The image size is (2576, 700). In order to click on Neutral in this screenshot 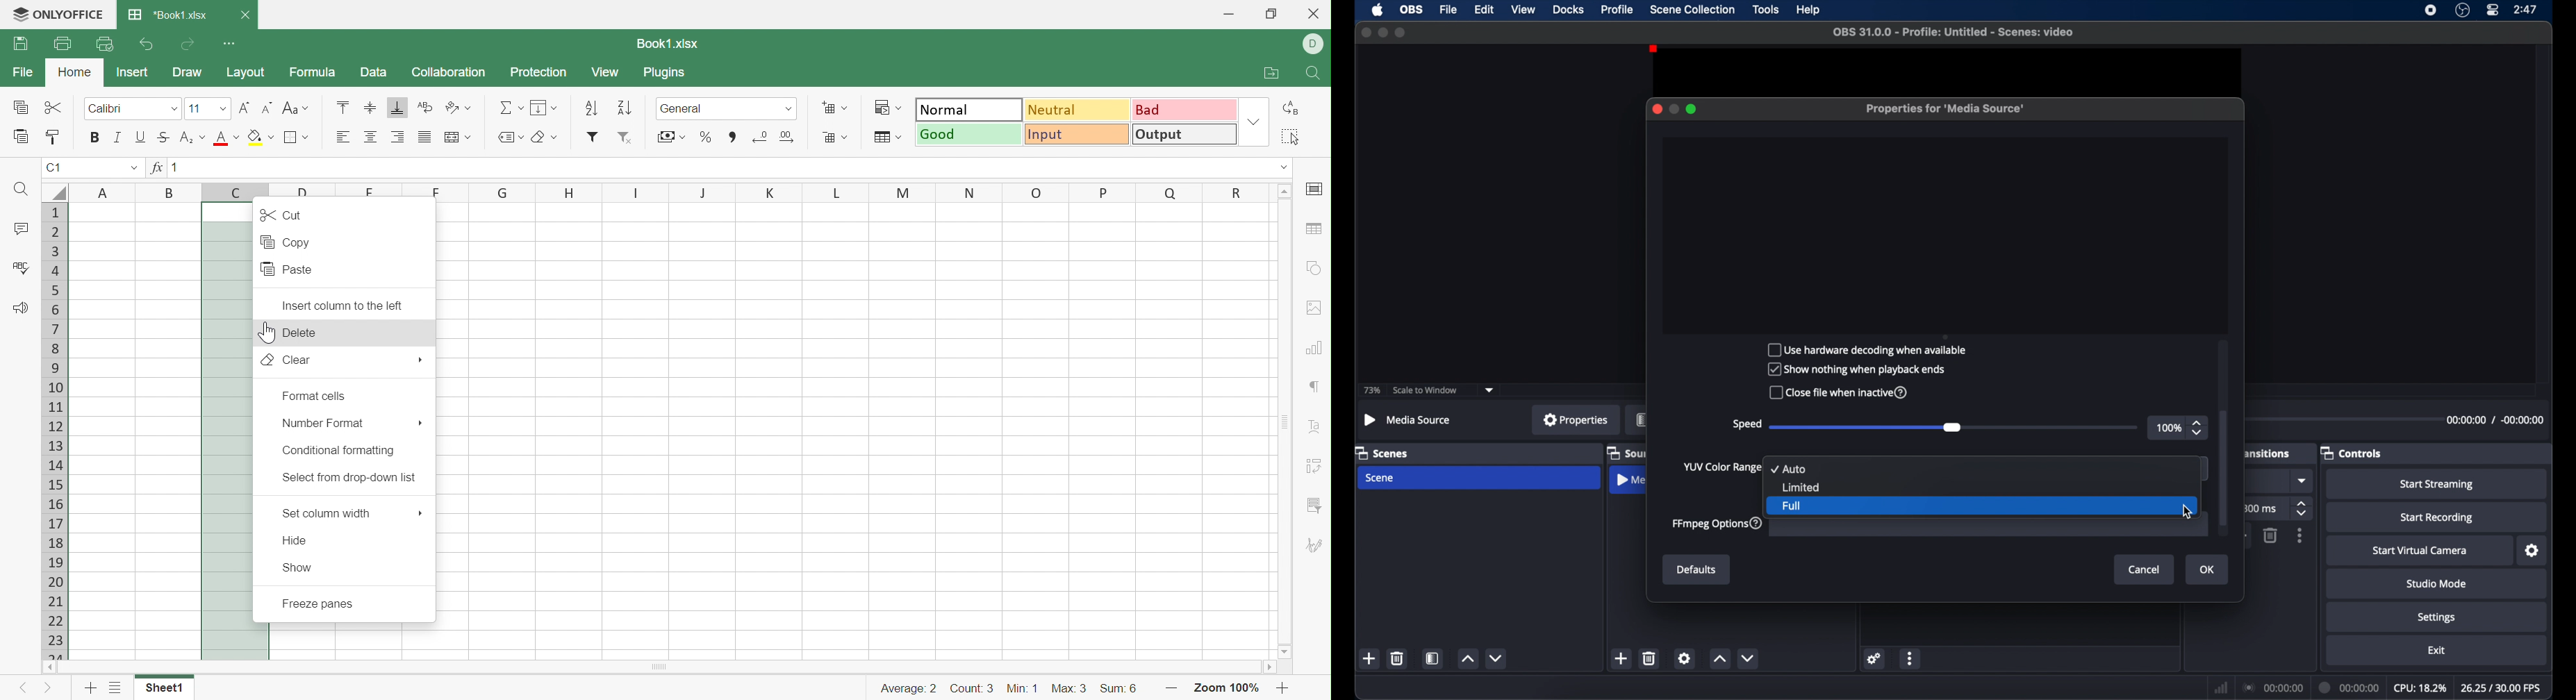, I will do `click(1078, 111)`.